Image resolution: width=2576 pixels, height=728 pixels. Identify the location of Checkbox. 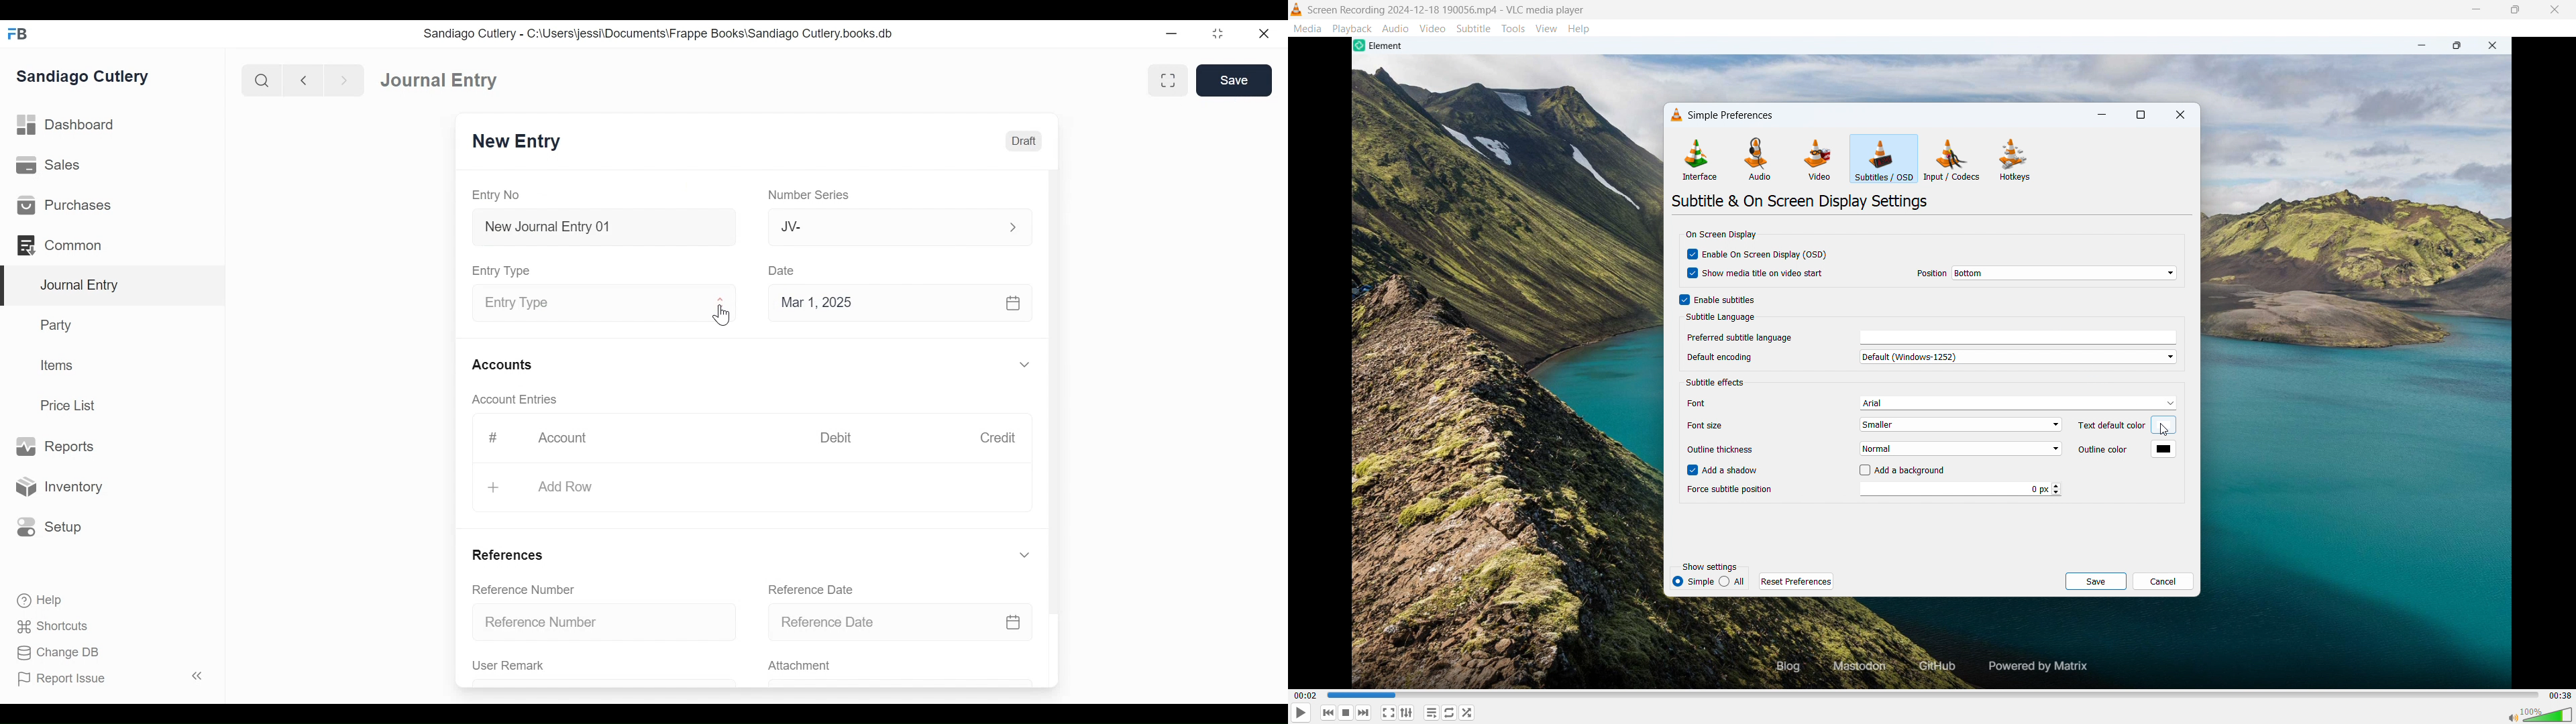
(1684, 299).